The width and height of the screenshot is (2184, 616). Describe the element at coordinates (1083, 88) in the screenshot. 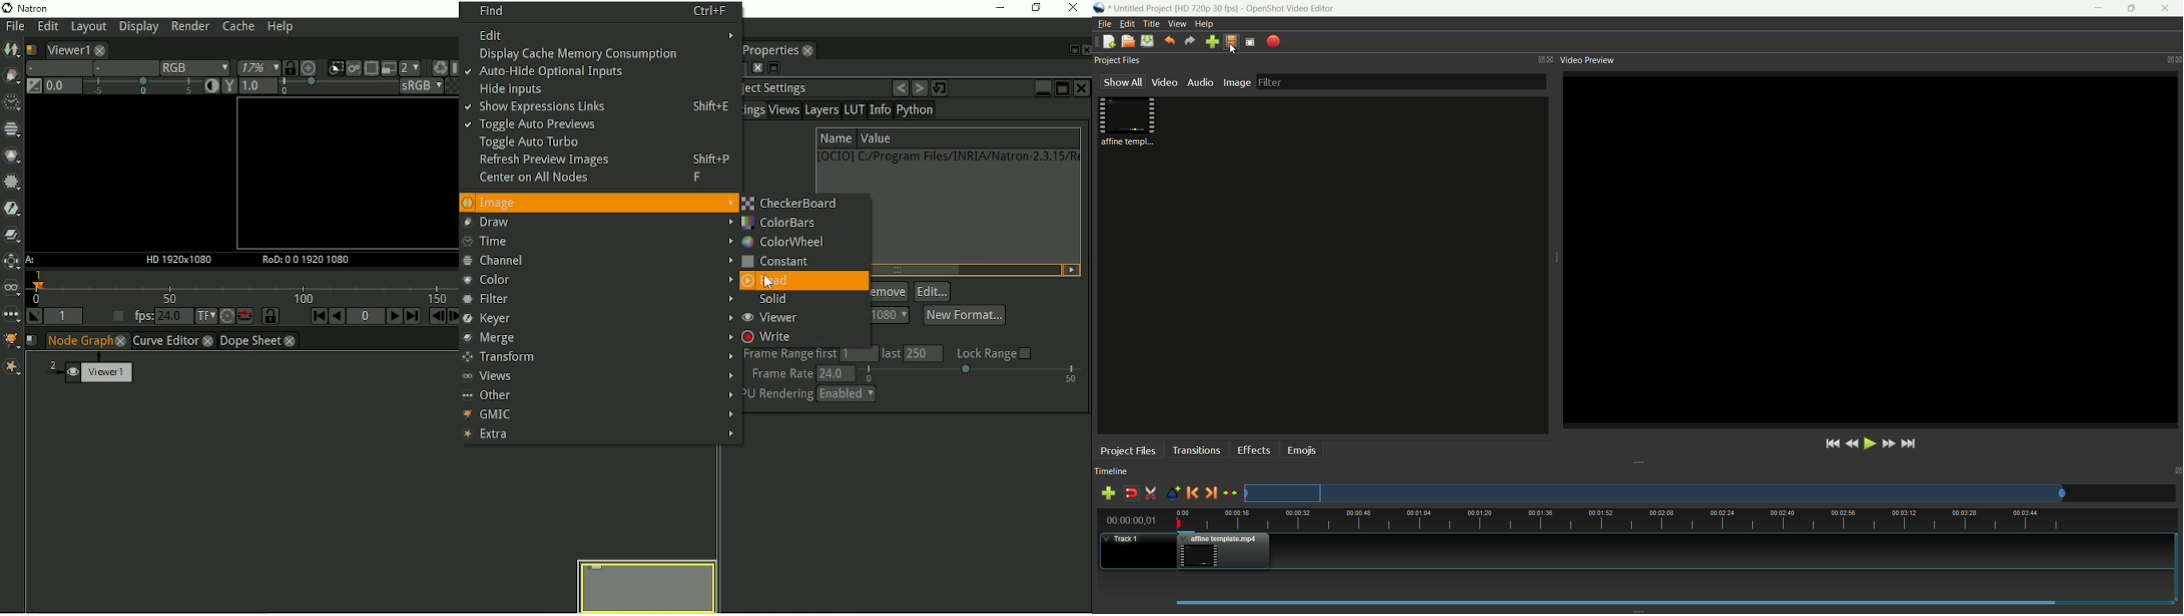

I see `Close` at that location.